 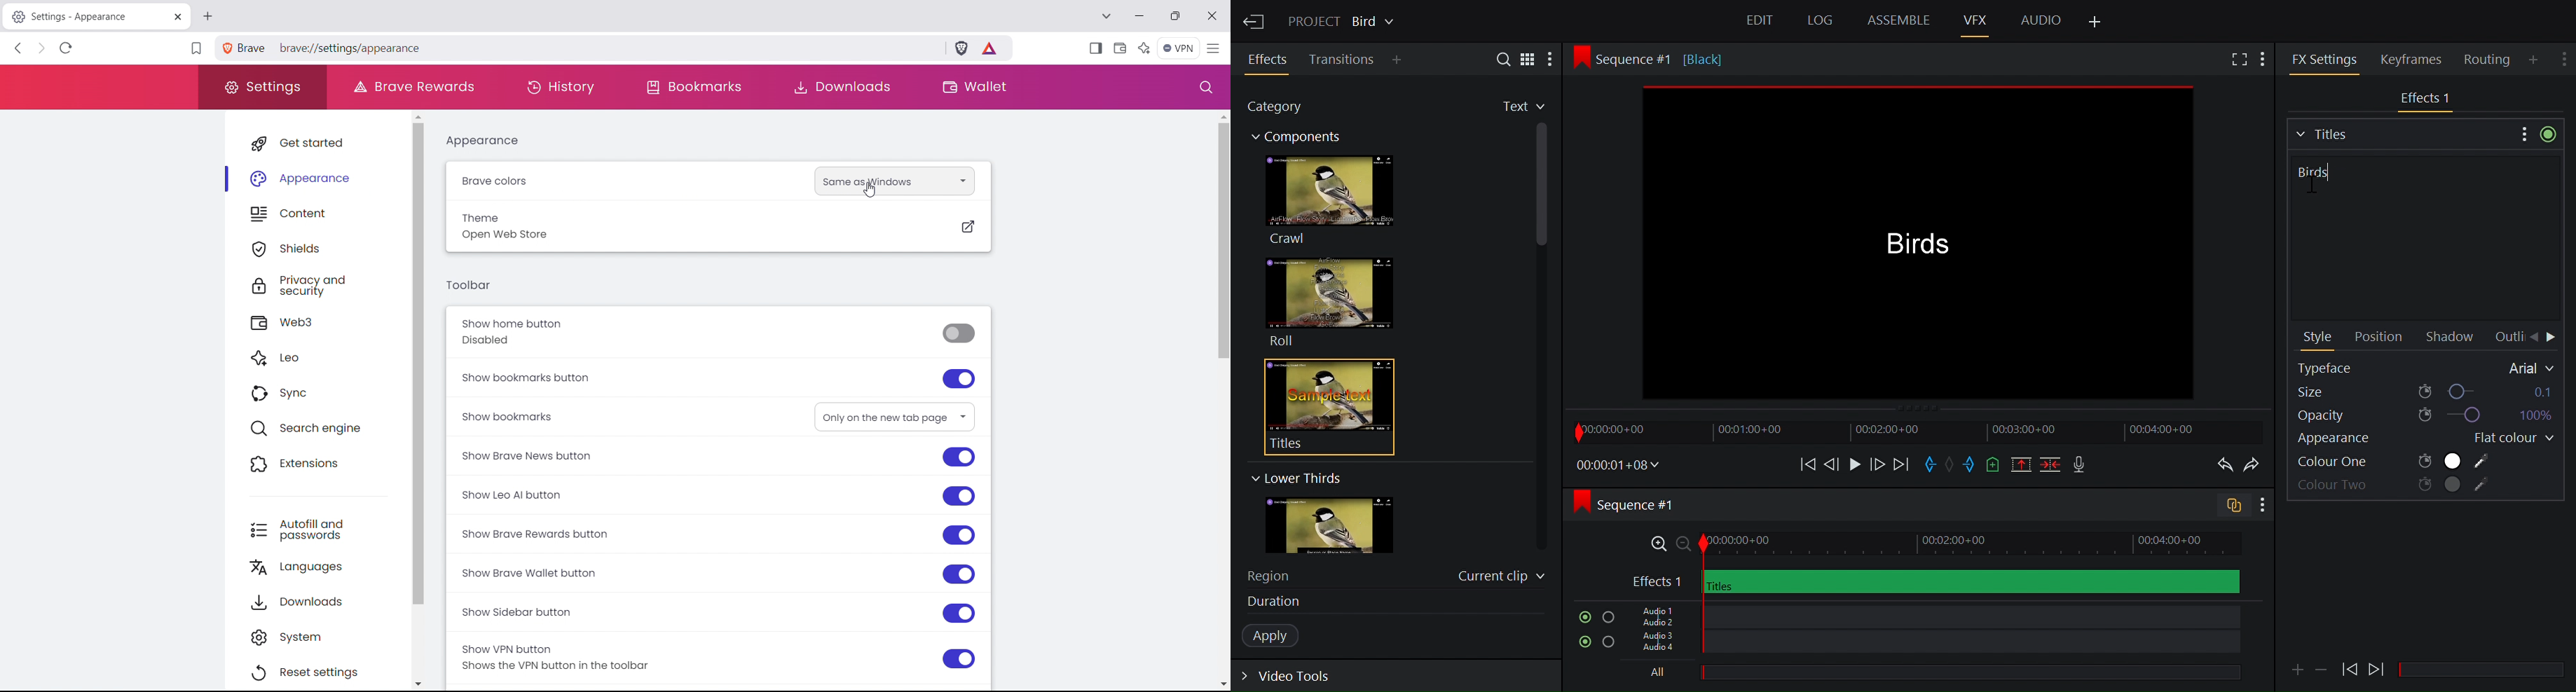 What do you see at coordinates (2427, 368) in the screenshot?
I see `Typeface` at bounding box center [2427, 368].